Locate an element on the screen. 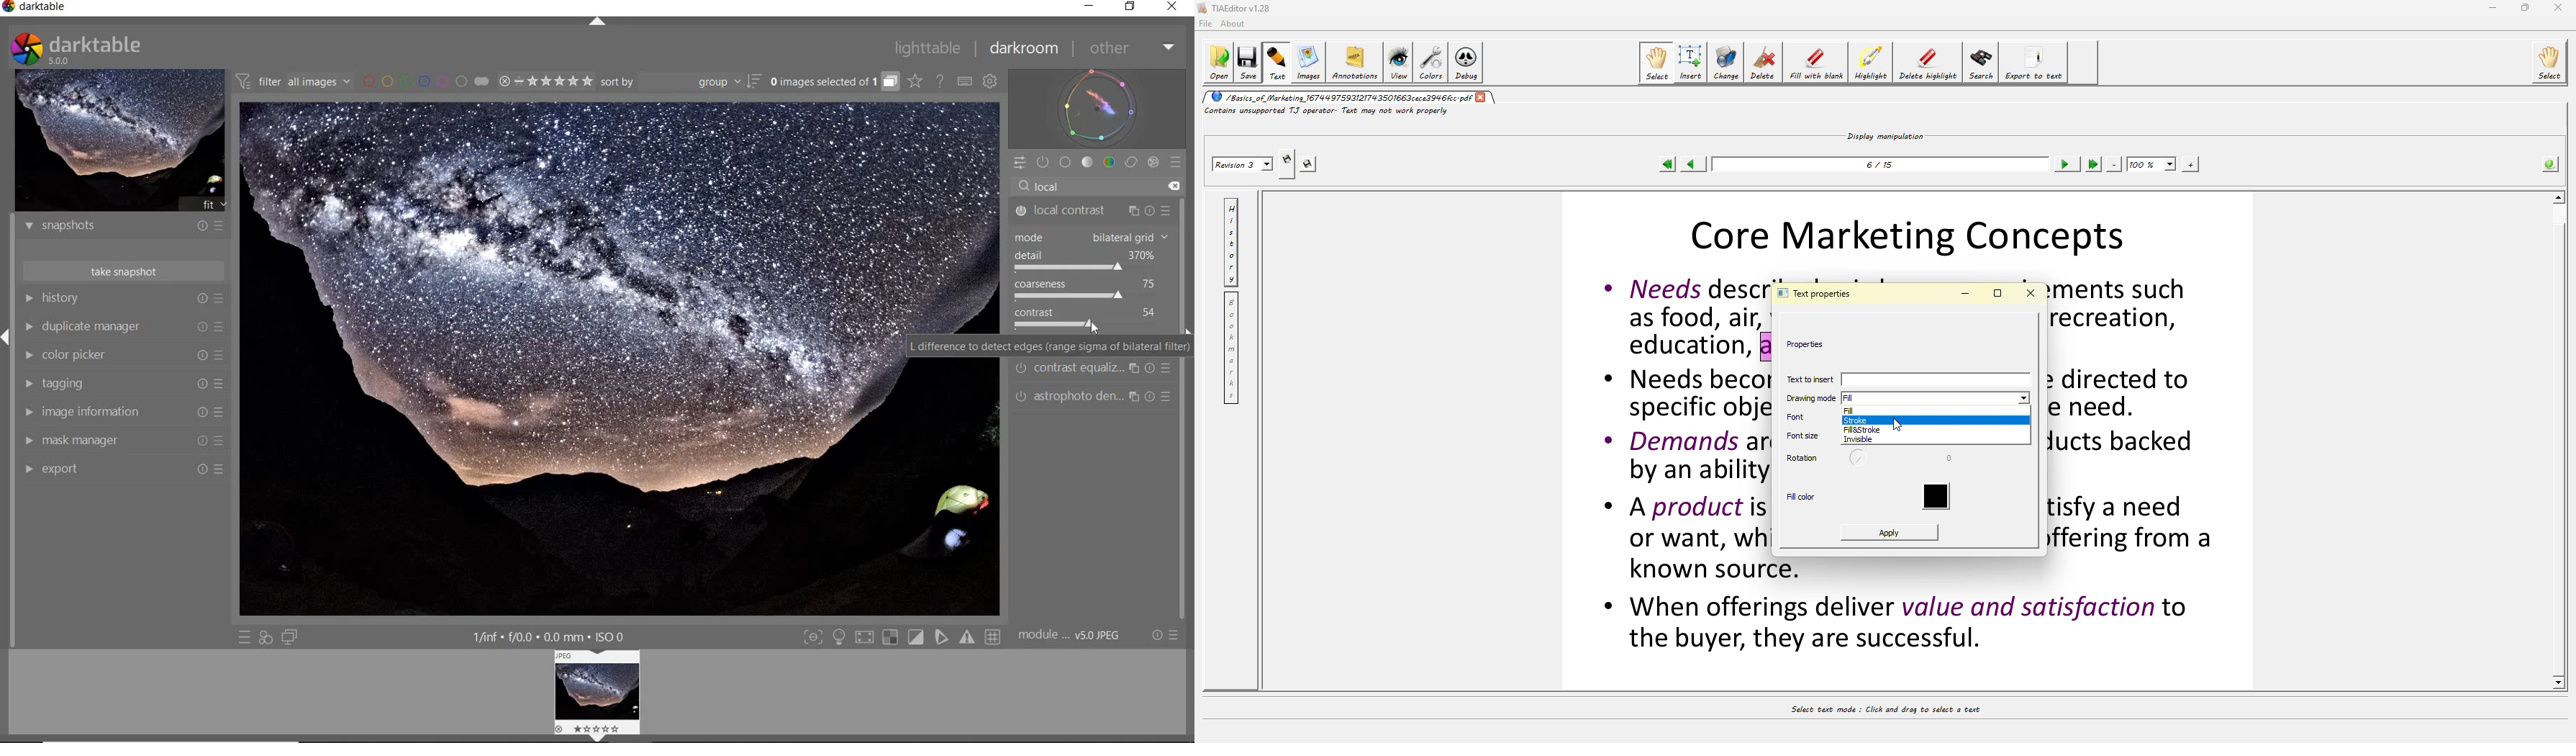  WAVEFORM is located at coordinates (1098, 107).